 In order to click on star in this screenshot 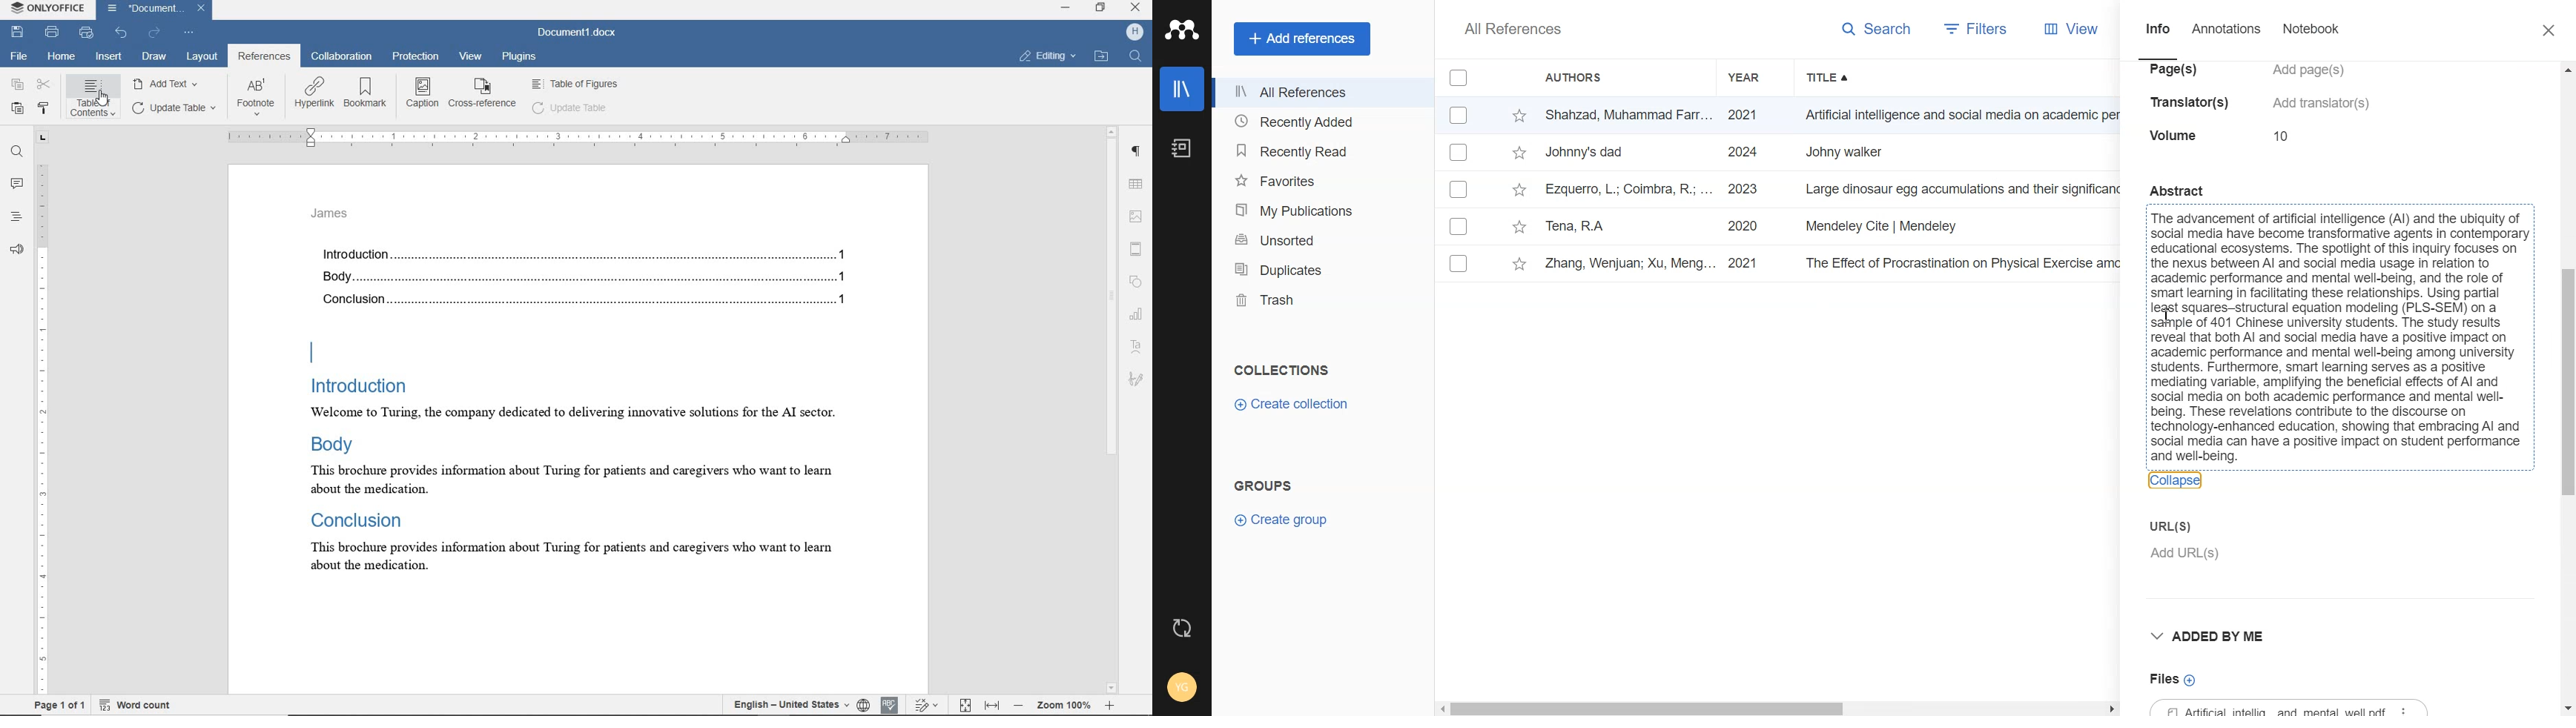, I will do `click(1520, 264)`.